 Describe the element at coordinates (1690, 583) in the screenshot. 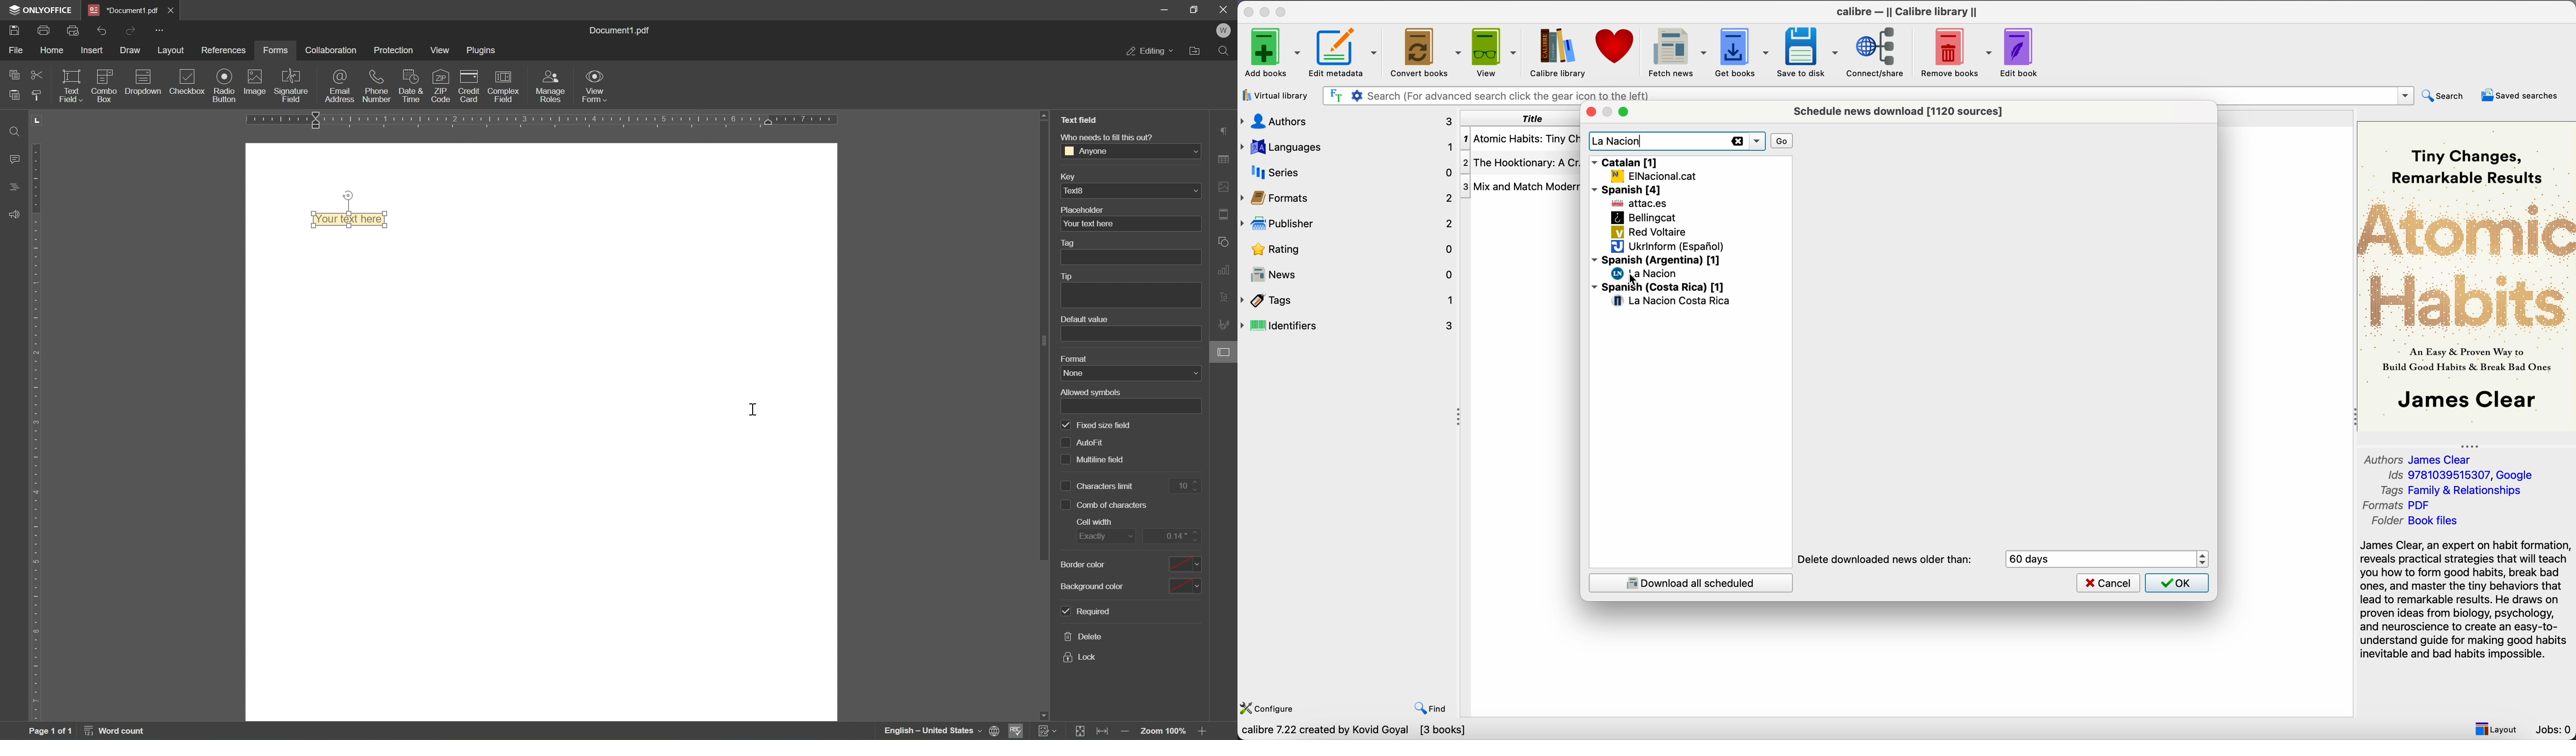

I see `download scheduled` at that location.